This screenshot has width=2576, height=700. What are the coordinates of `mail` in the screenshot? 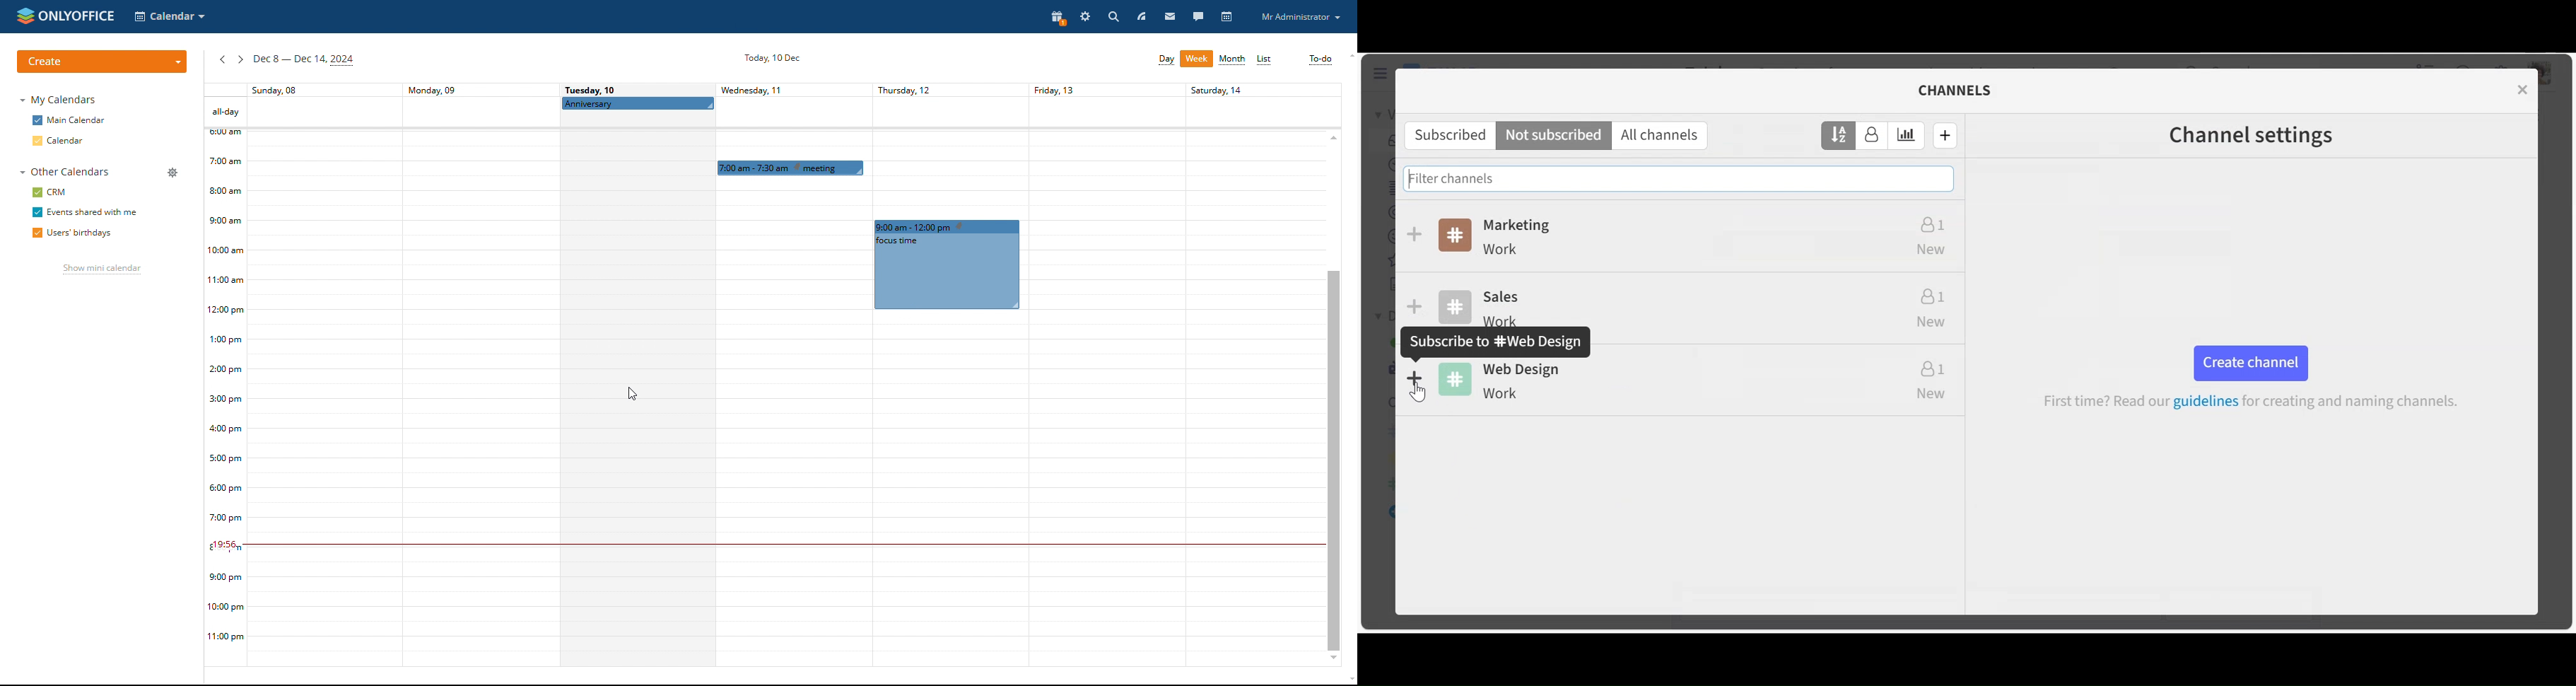 It's located at (1170, 16).